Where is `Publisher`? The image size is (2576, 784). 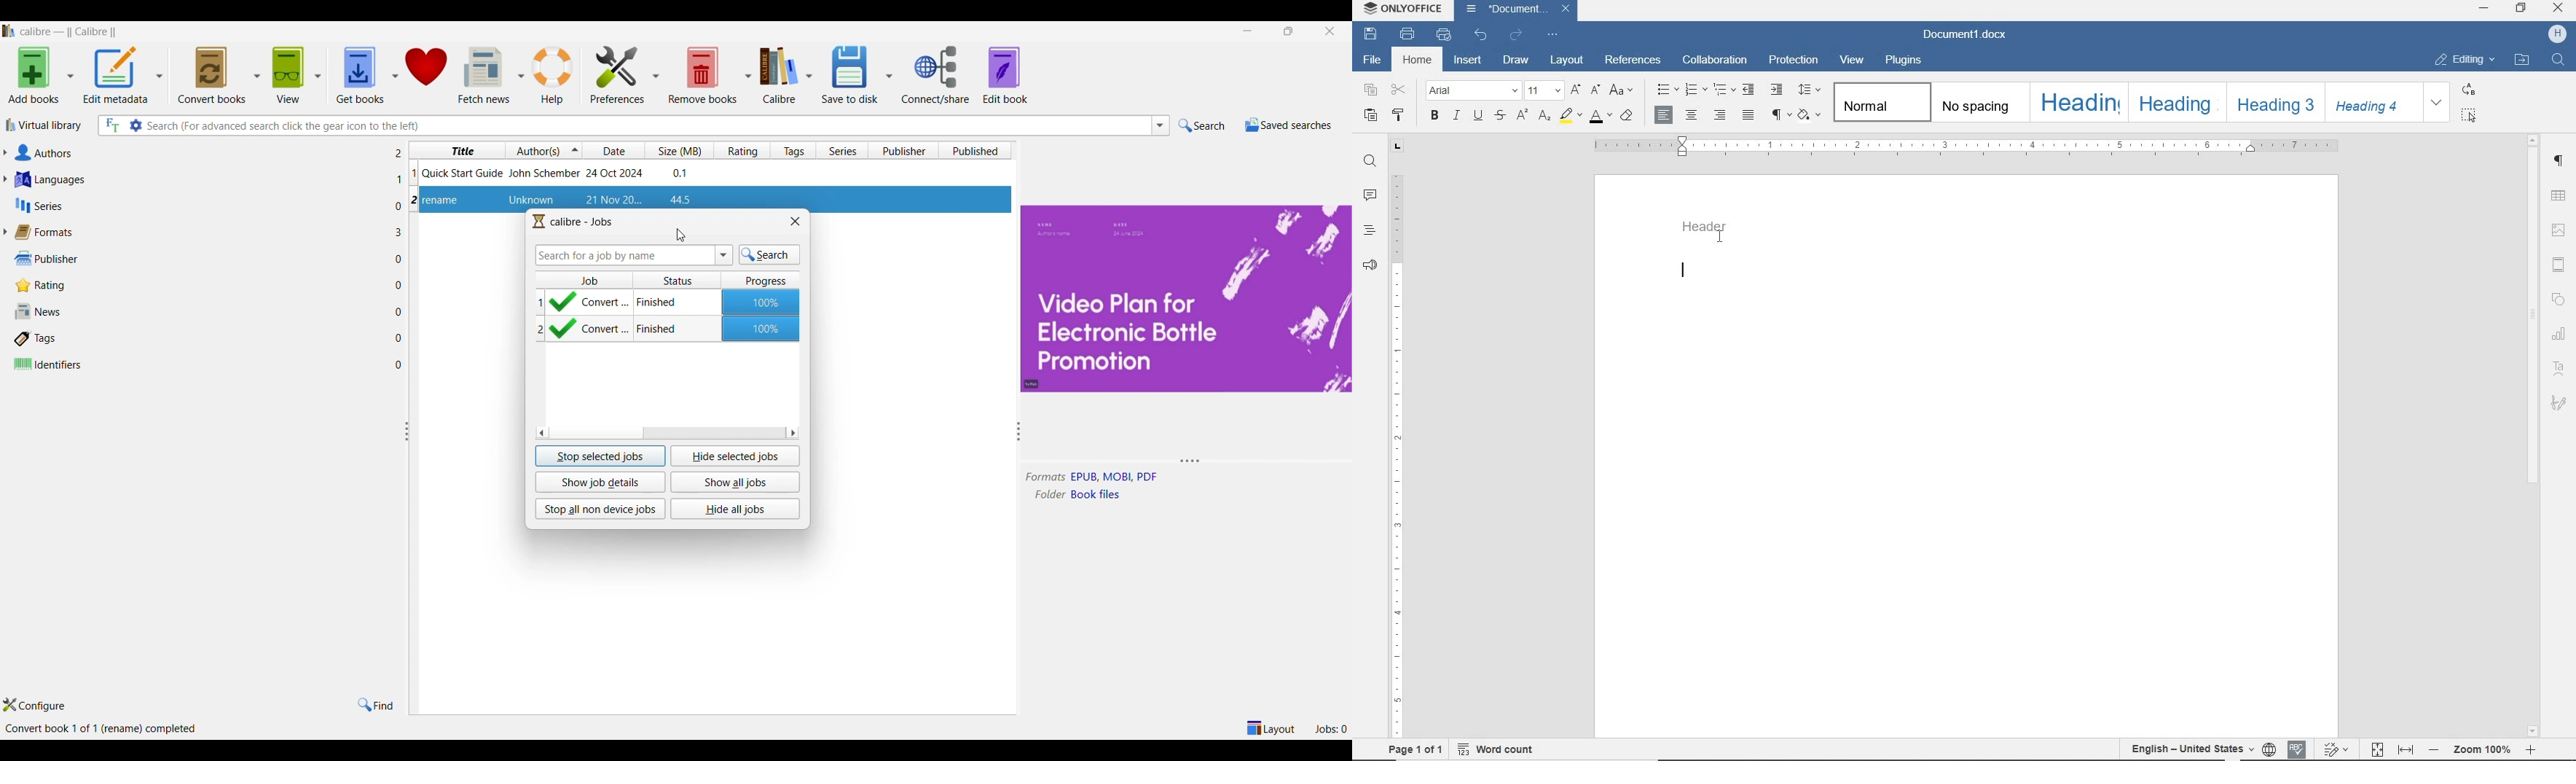
Publisher is located at coordinates (200, 259).